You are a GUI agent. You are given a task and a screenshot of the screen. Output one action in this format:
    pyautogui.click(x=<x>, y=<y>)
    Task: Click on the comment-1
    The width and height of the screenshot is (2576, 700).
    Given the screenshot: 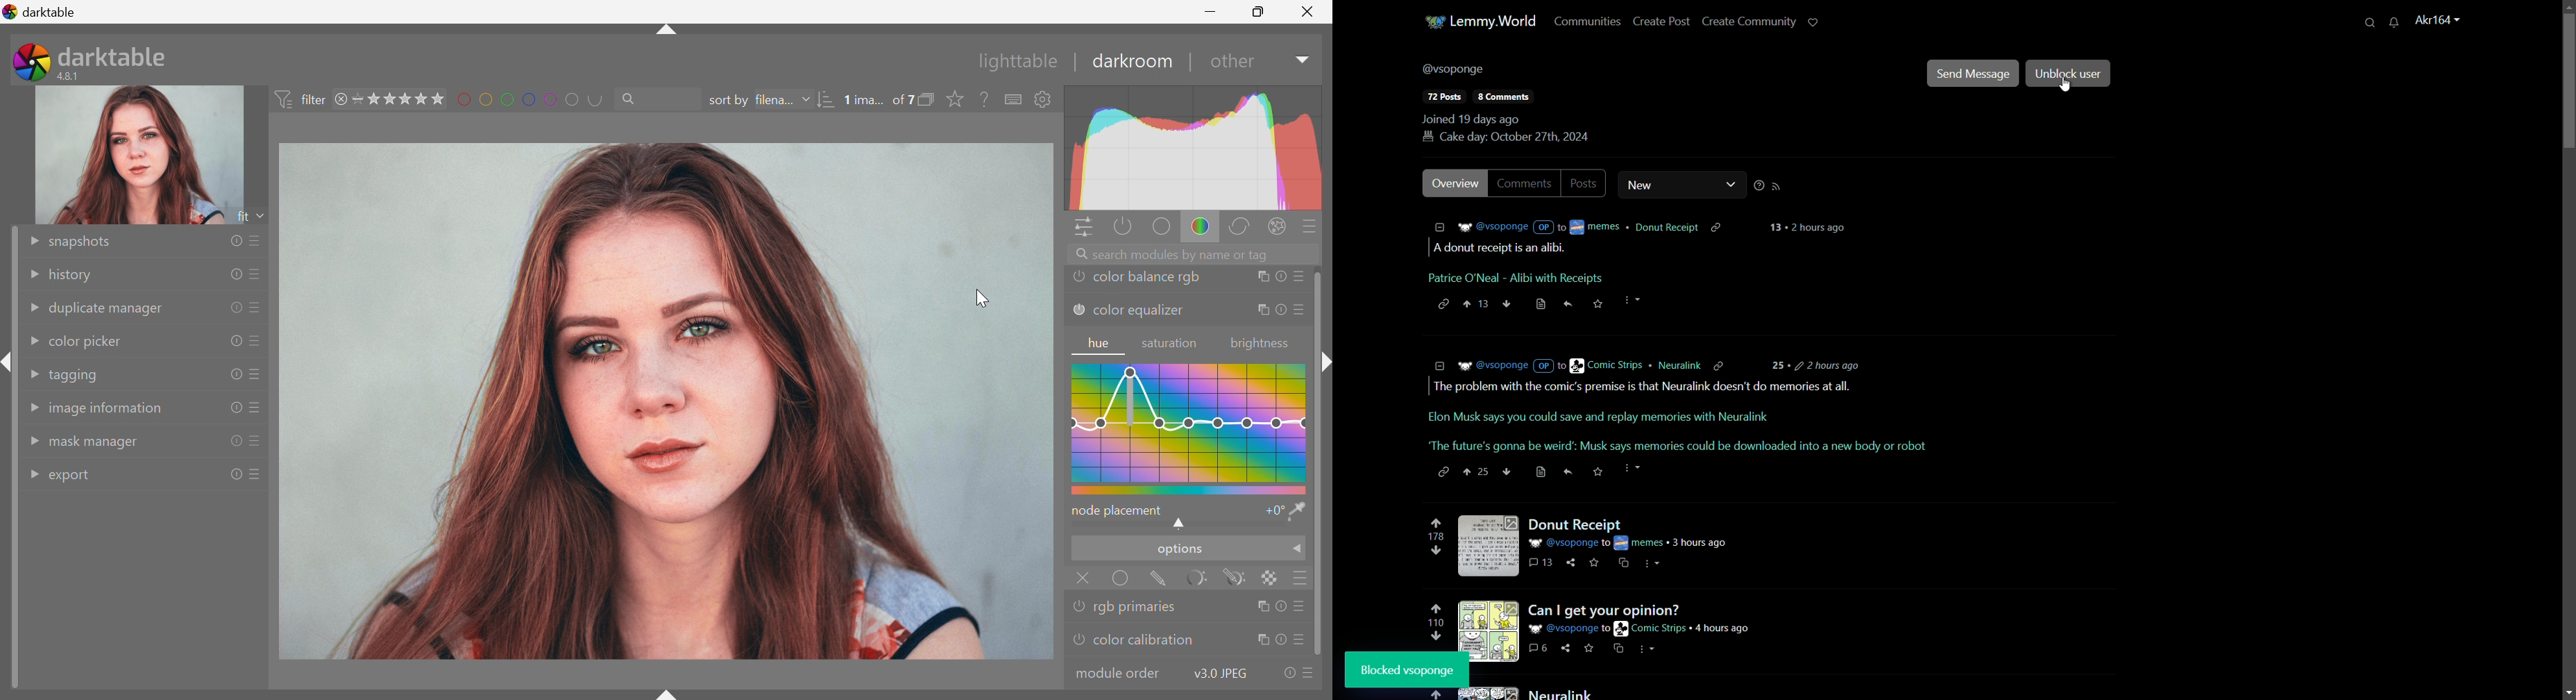 What is the action you would take?
    pyautogui.click(x=1637, y=262)
    